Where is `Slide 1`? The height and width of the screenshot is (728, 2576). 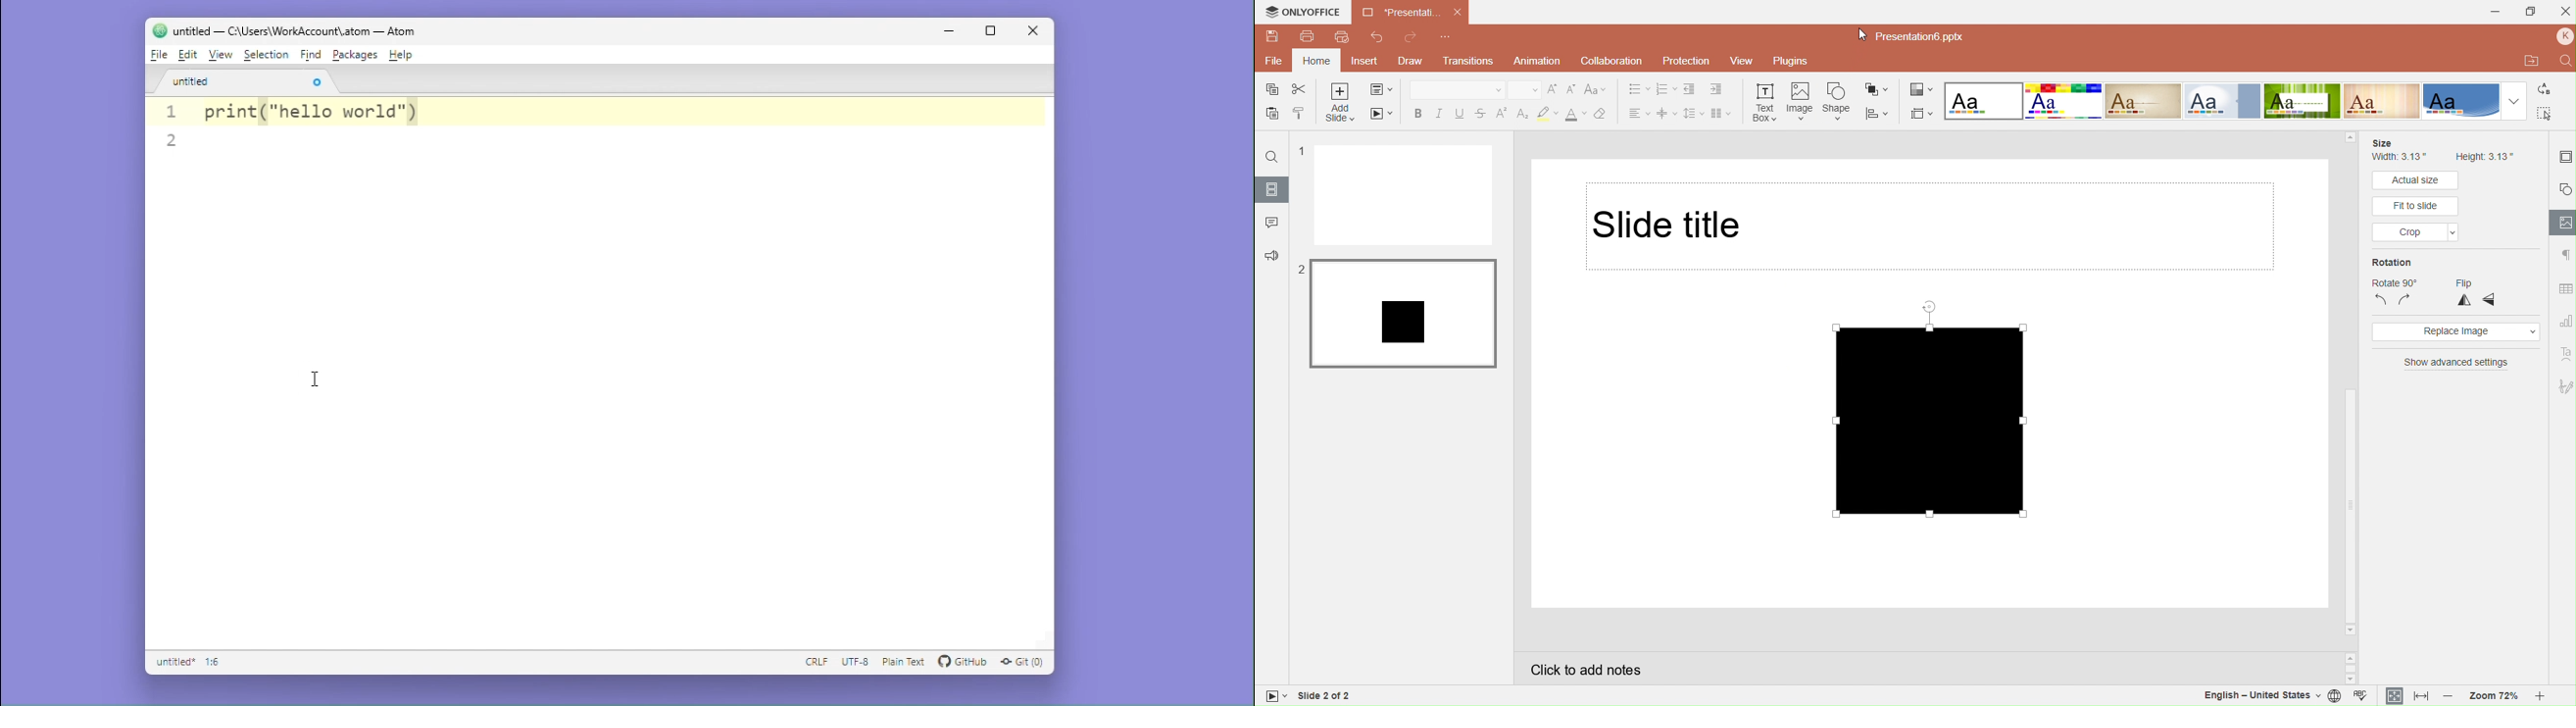
Slide 1 is located at coordinates (1404, 195).